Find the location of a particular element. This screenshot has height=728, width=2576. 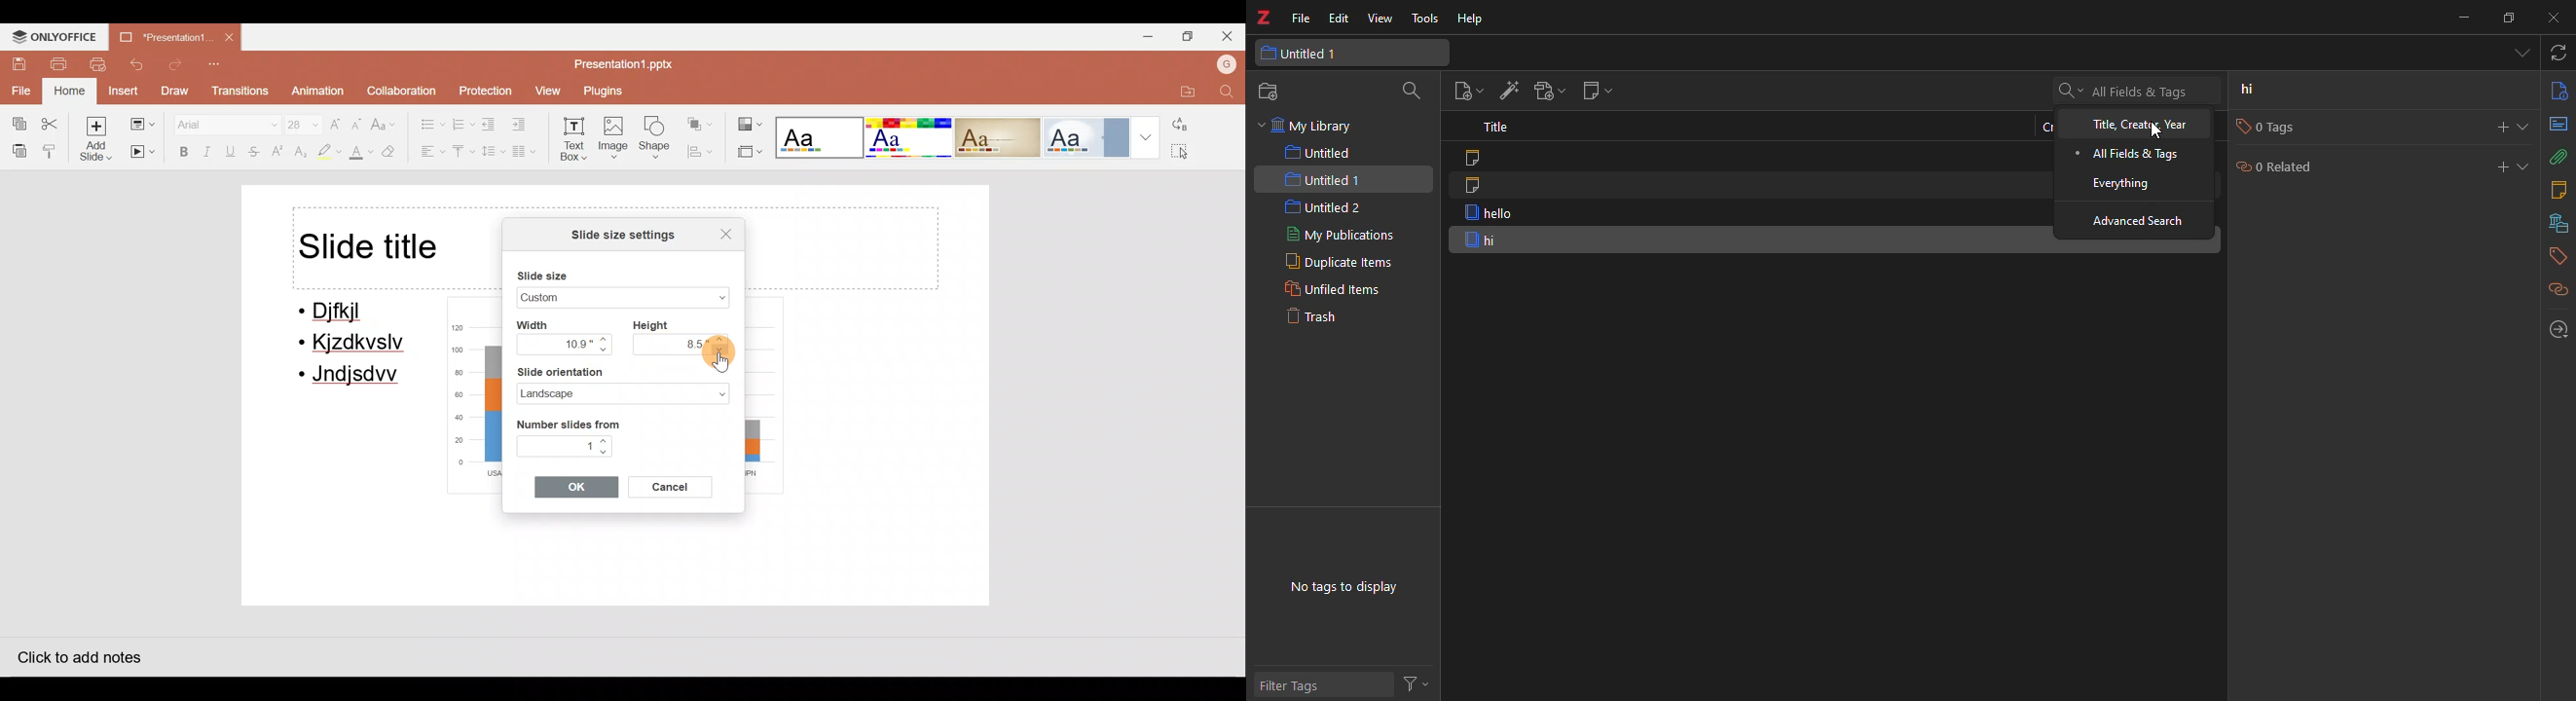

0 related is located at coordinates (2279, 166).